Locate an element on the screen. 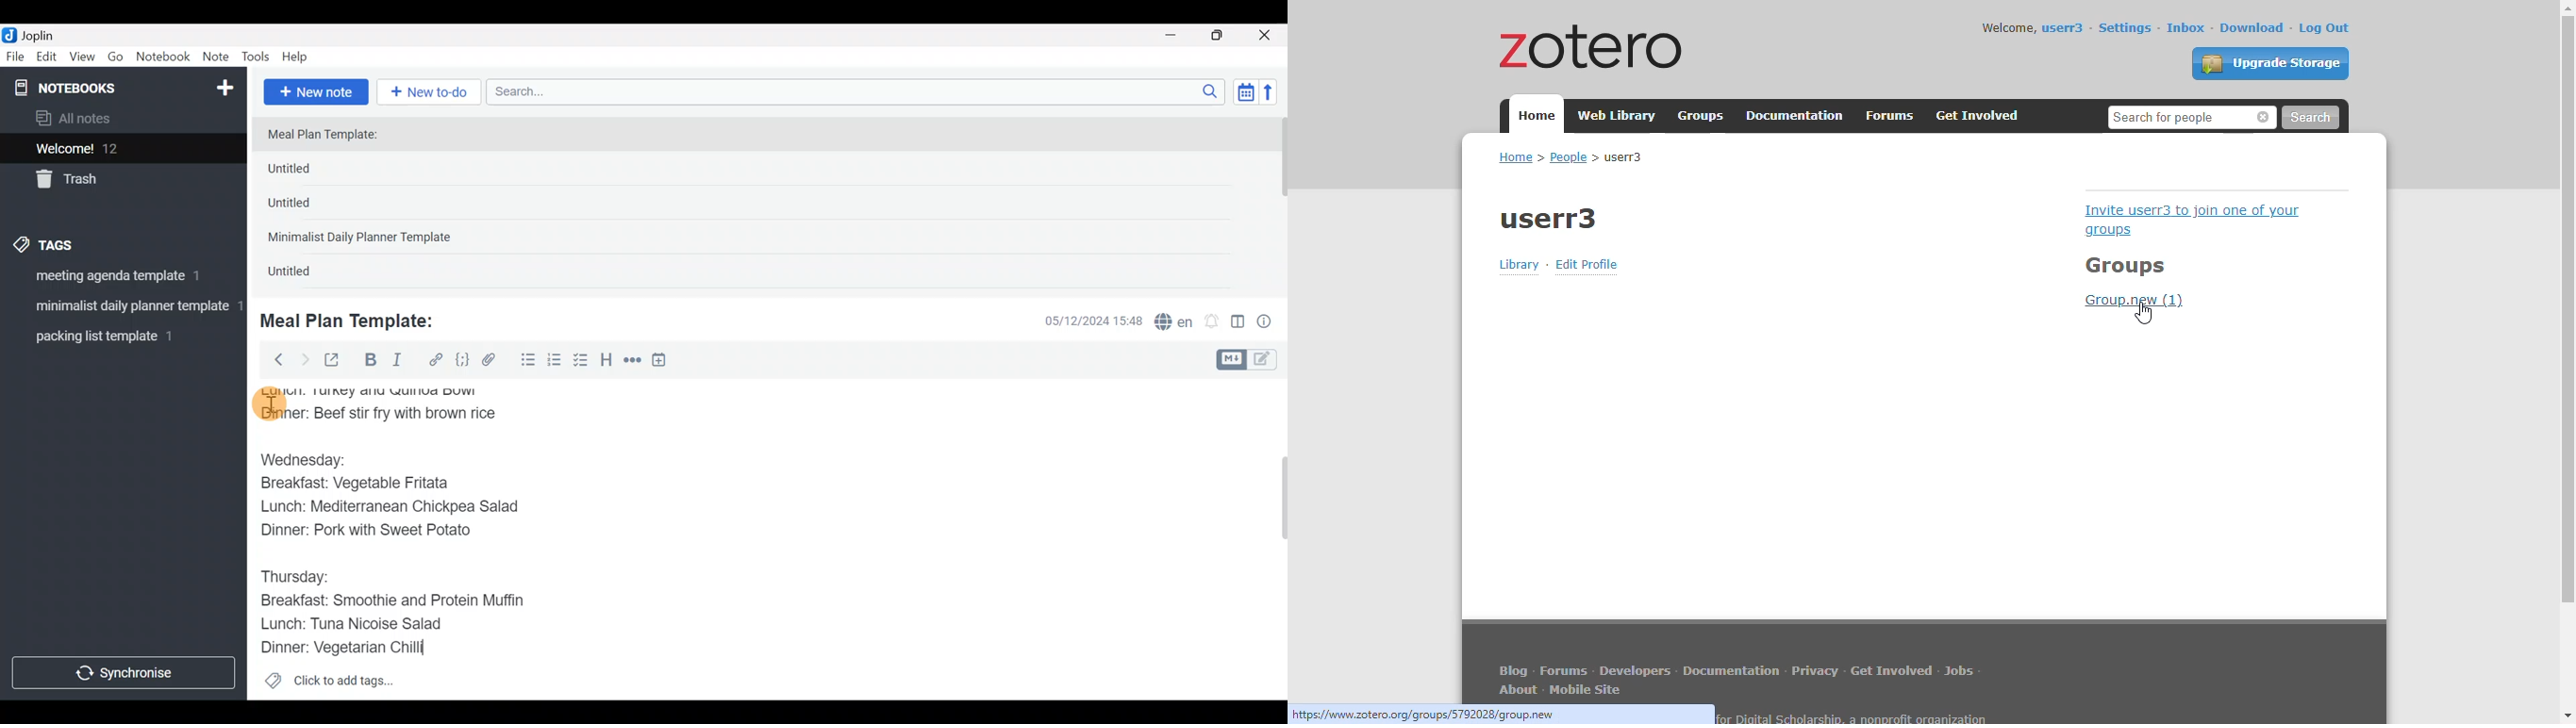 Image resolution: width=2576 pixels, height=728 pixels. Help is located at coordinates (300, 54).